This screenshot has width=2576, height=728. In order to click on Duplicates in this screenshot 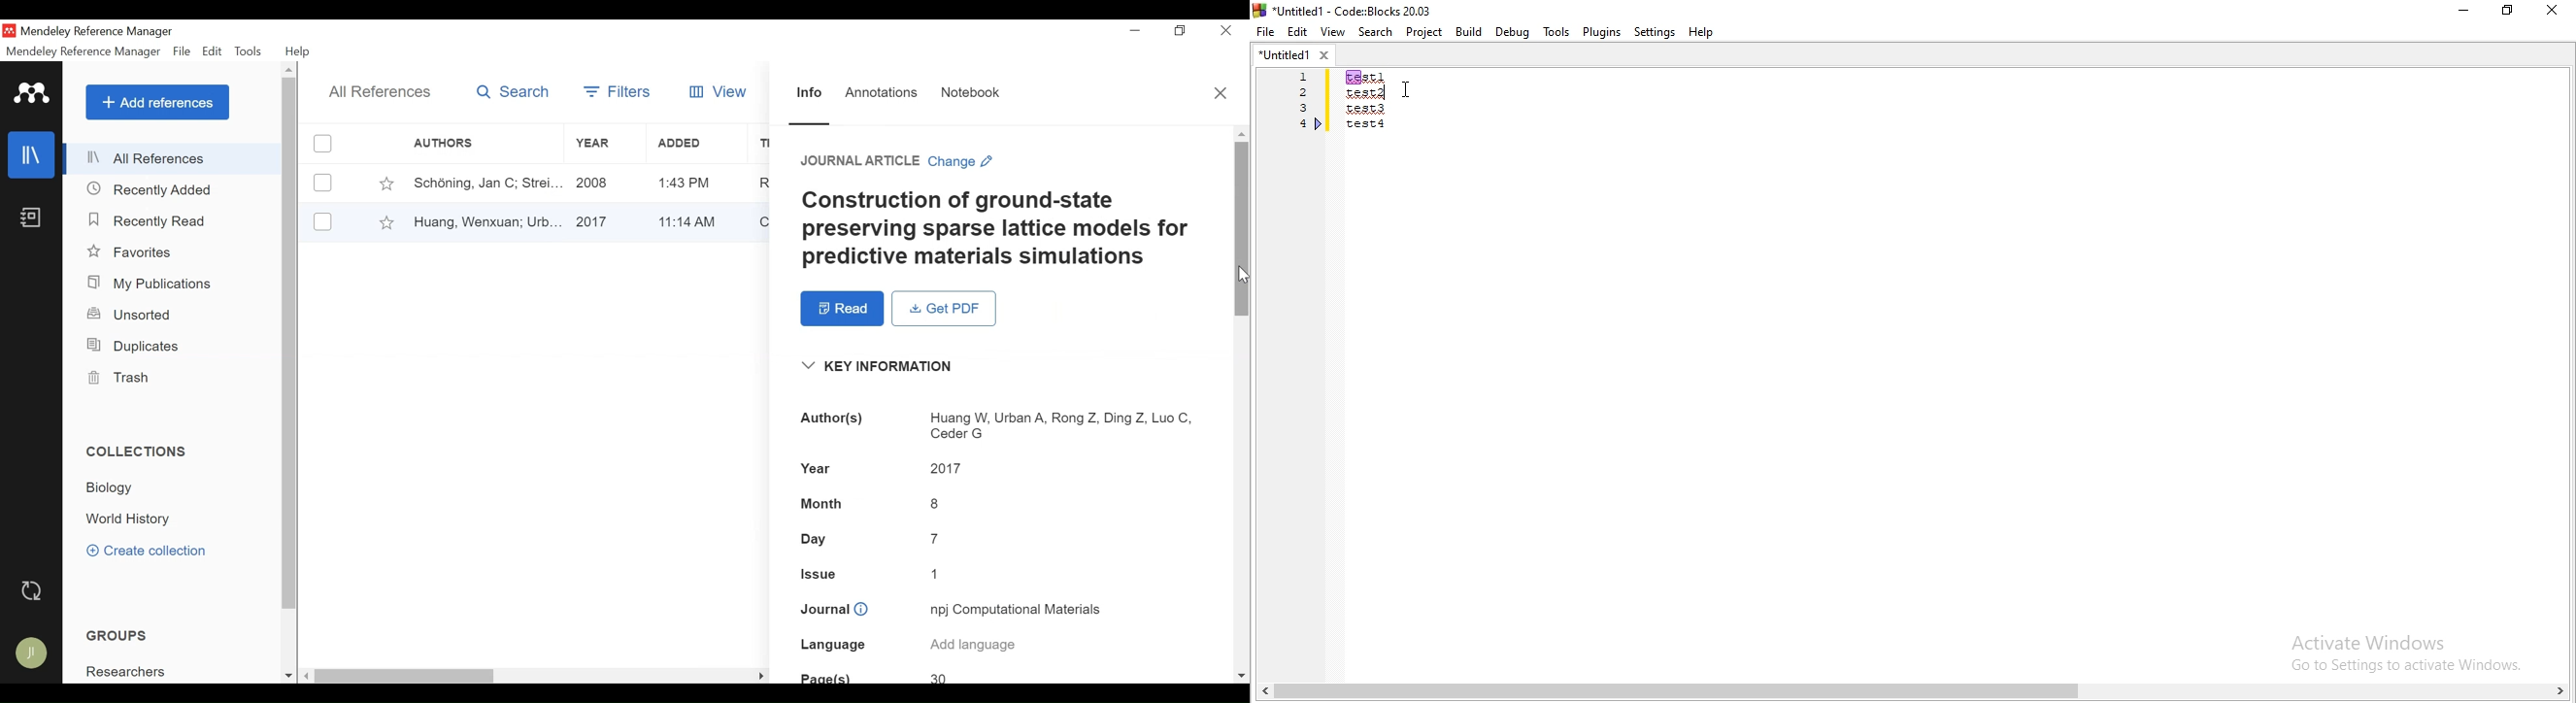, I will do `click(131, 346)`.